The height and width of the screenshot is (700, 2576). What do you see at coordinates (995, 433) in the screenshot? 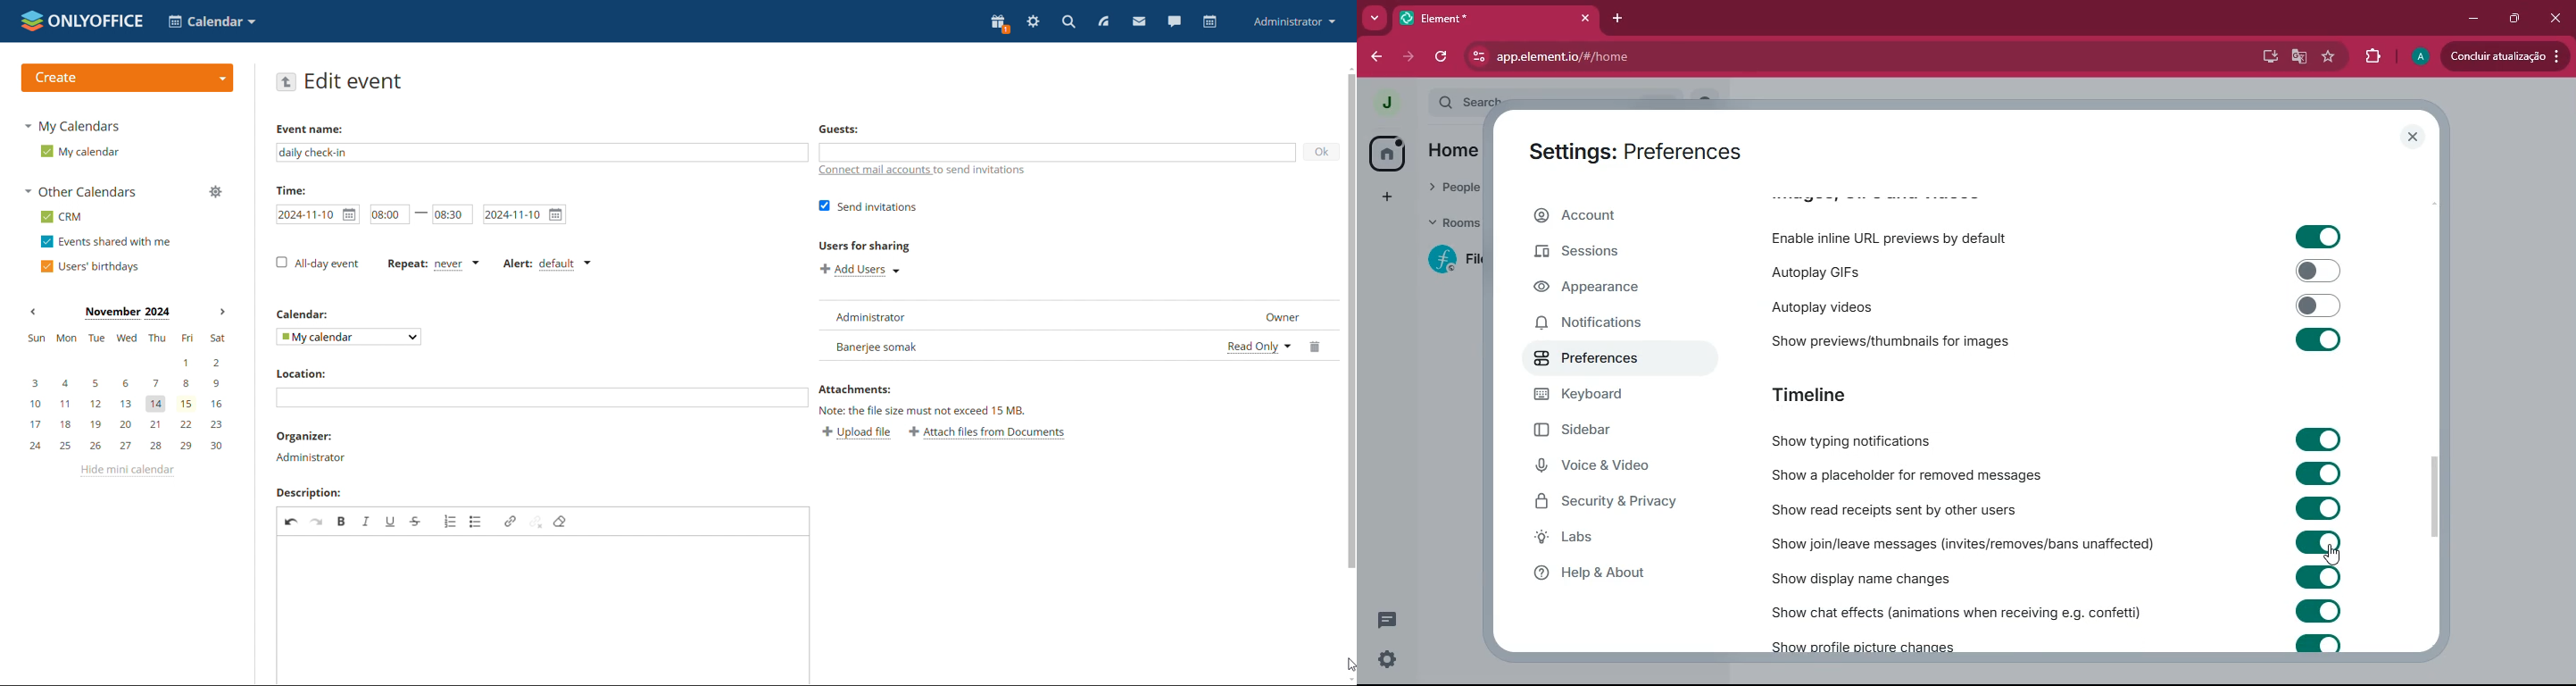
I see `attach files from documents` at bounding box center [995, 433].